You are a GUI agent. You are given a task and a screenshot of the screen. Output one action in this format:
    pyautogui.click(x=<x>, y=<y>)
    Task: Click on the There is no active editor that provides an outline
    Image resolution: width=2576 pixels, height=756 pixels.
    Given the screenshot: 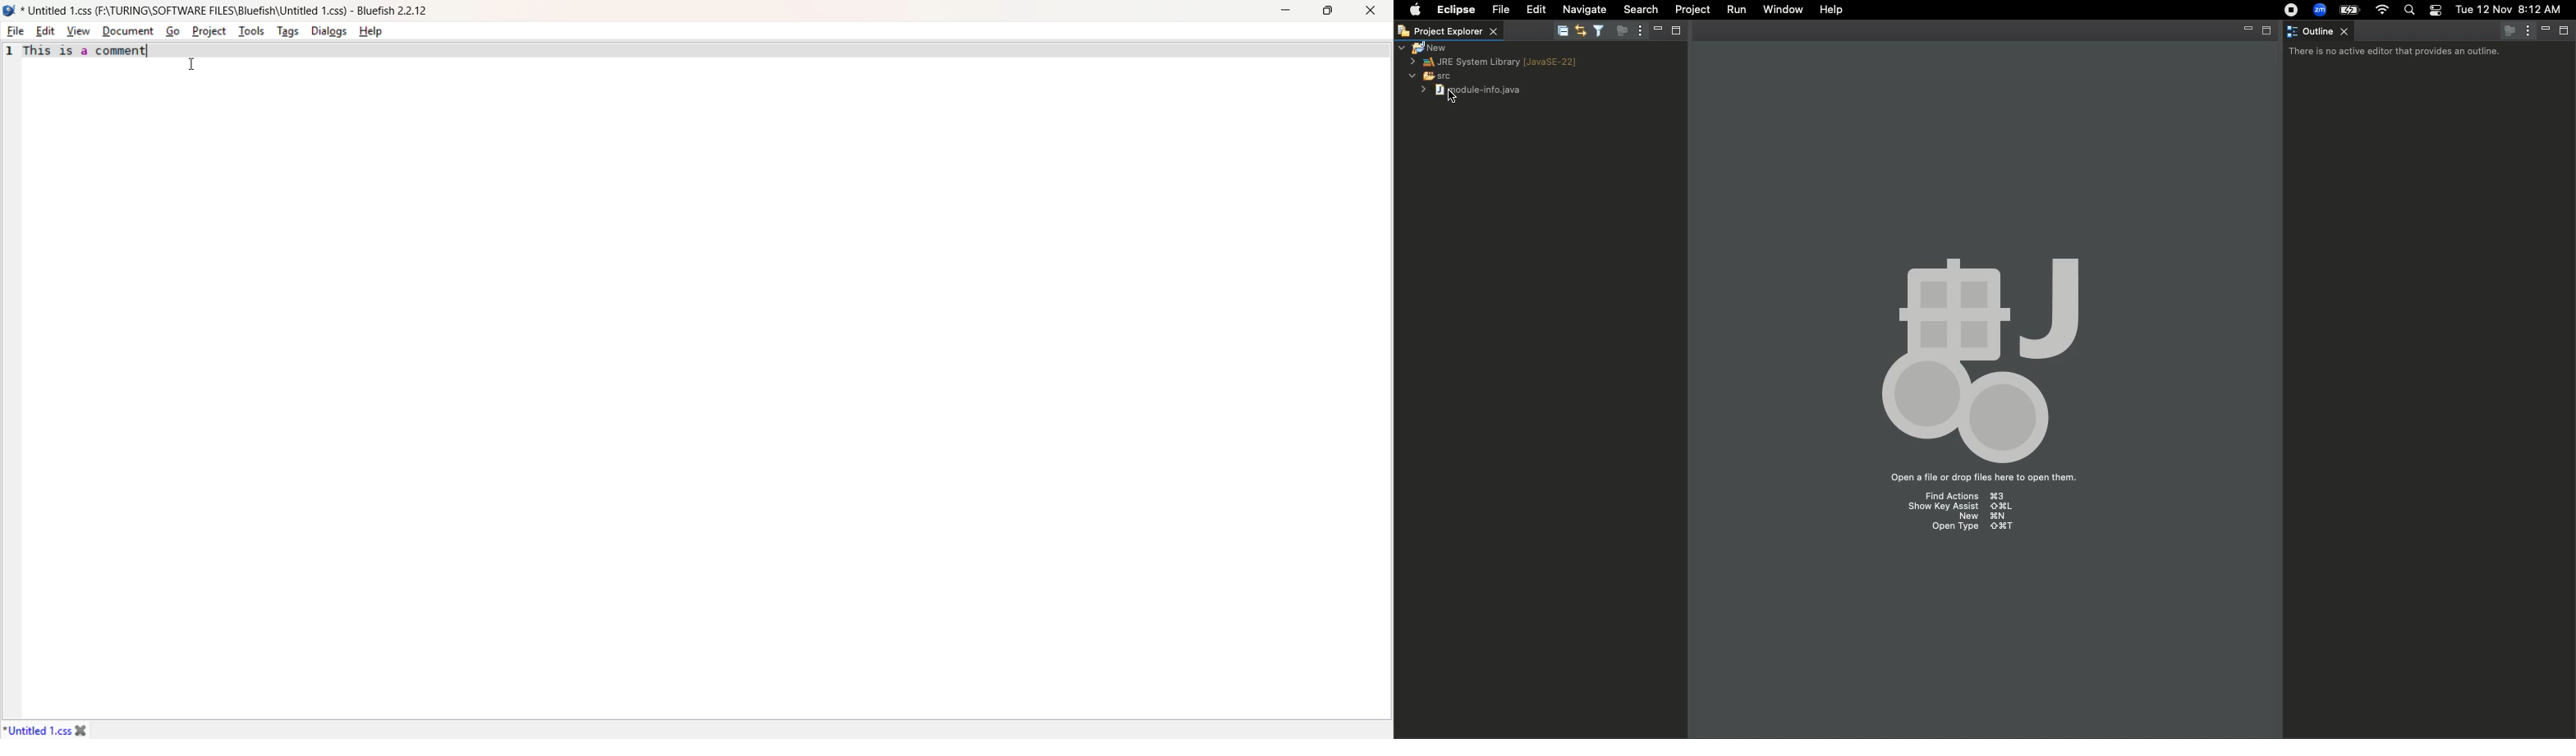 What is the action you would take?
    pyautogui.click(x=2395, y=53)
    